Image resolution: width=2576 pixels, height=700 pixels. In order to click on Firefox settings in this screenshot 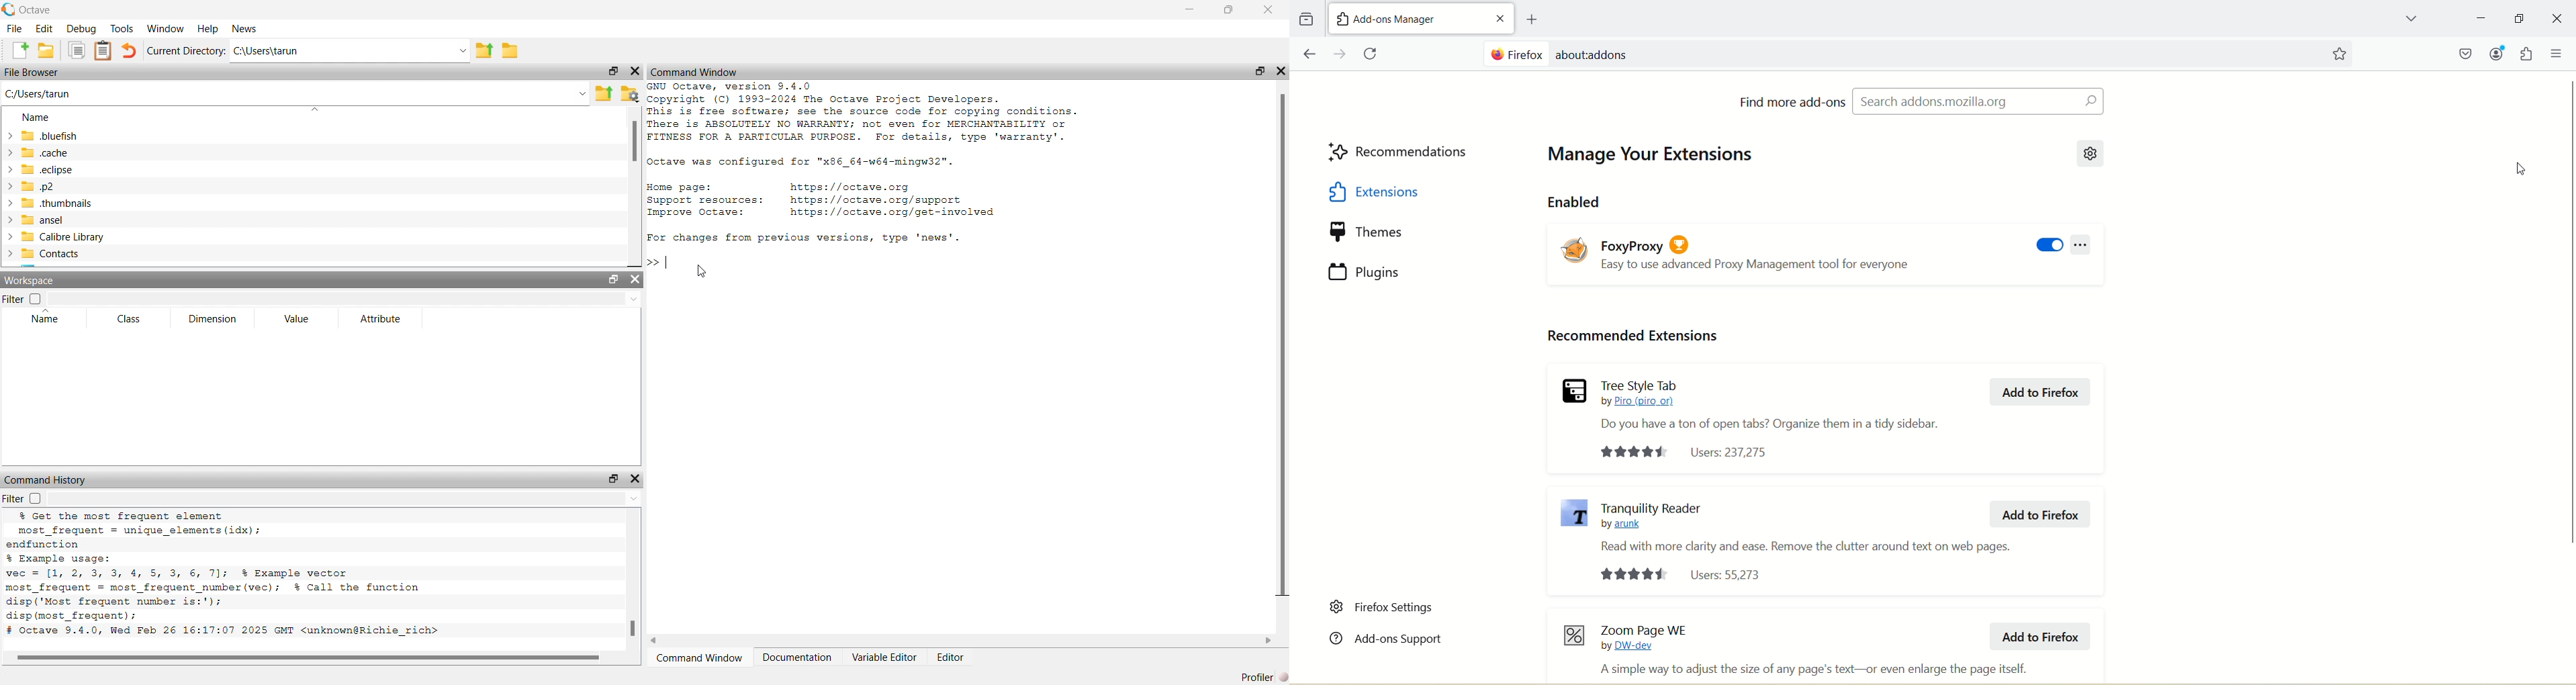, I will do `click(1383, 607)`.